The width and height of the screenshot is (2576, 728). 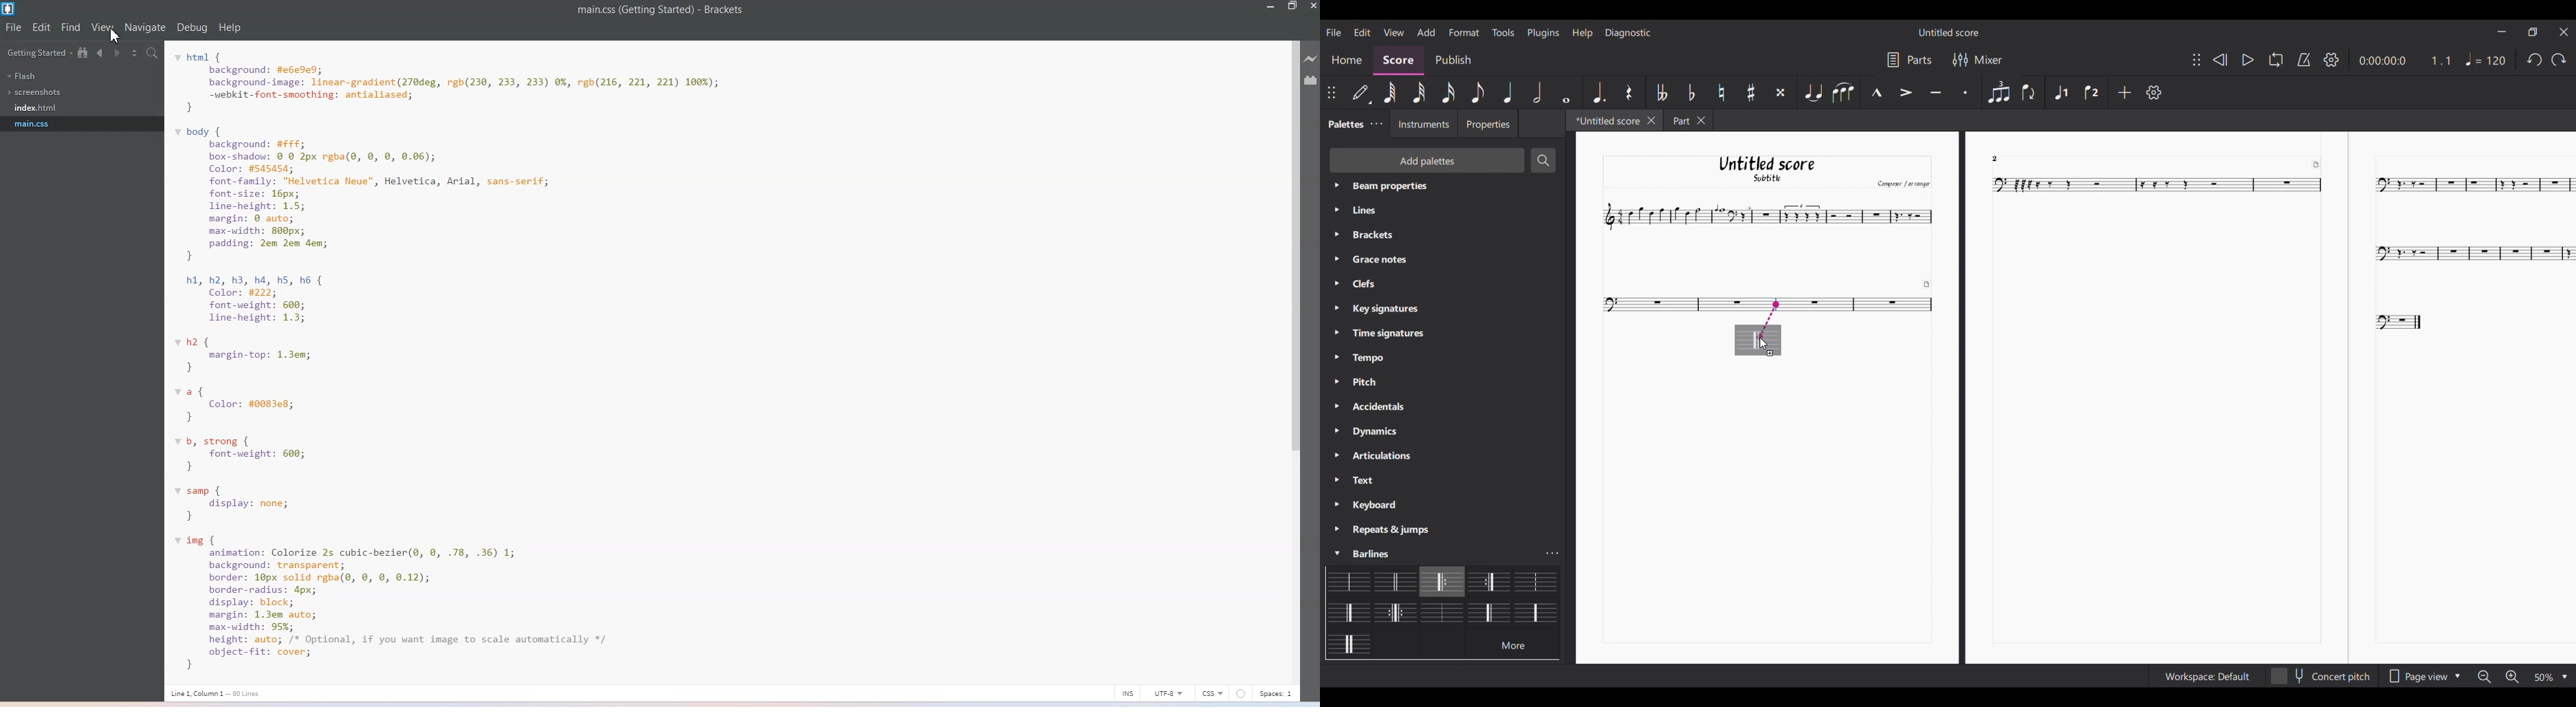 I want to click on Tenuto, so click(x=1936, y=93).